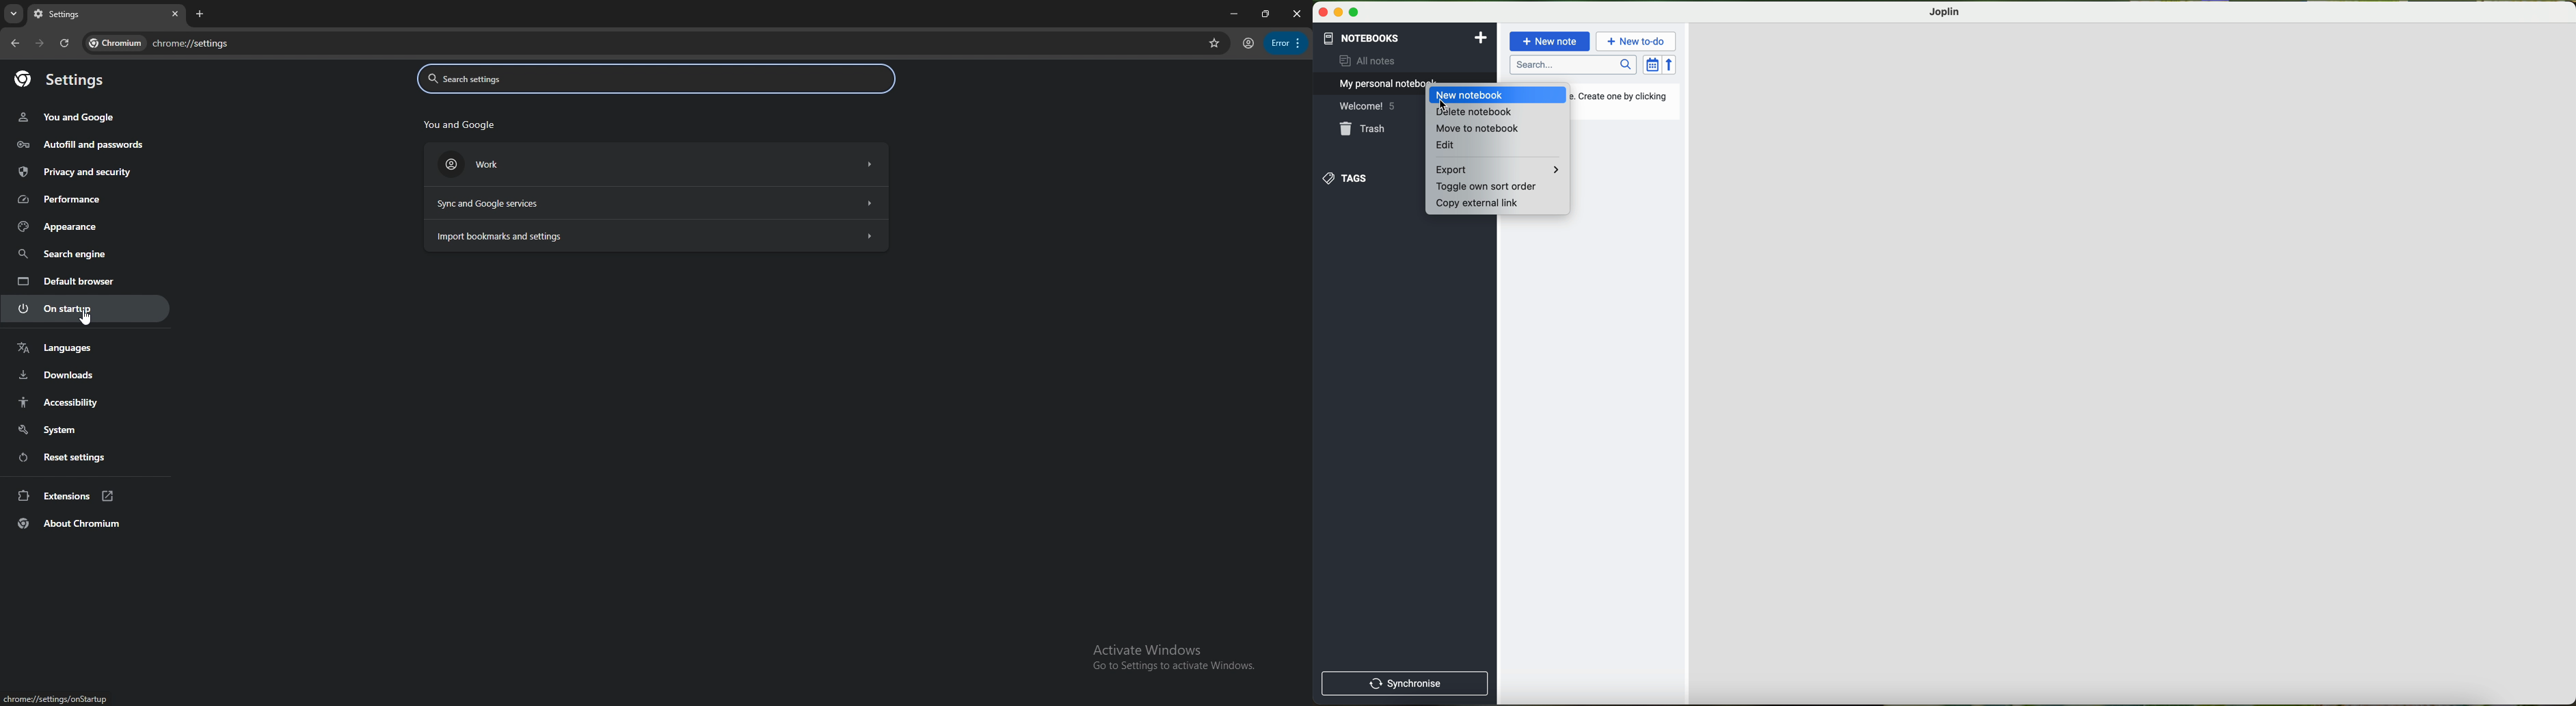  What do you see at coordinates (173, 14) in the screenshot?
I see `close tab` at bounding box center [173, 14].